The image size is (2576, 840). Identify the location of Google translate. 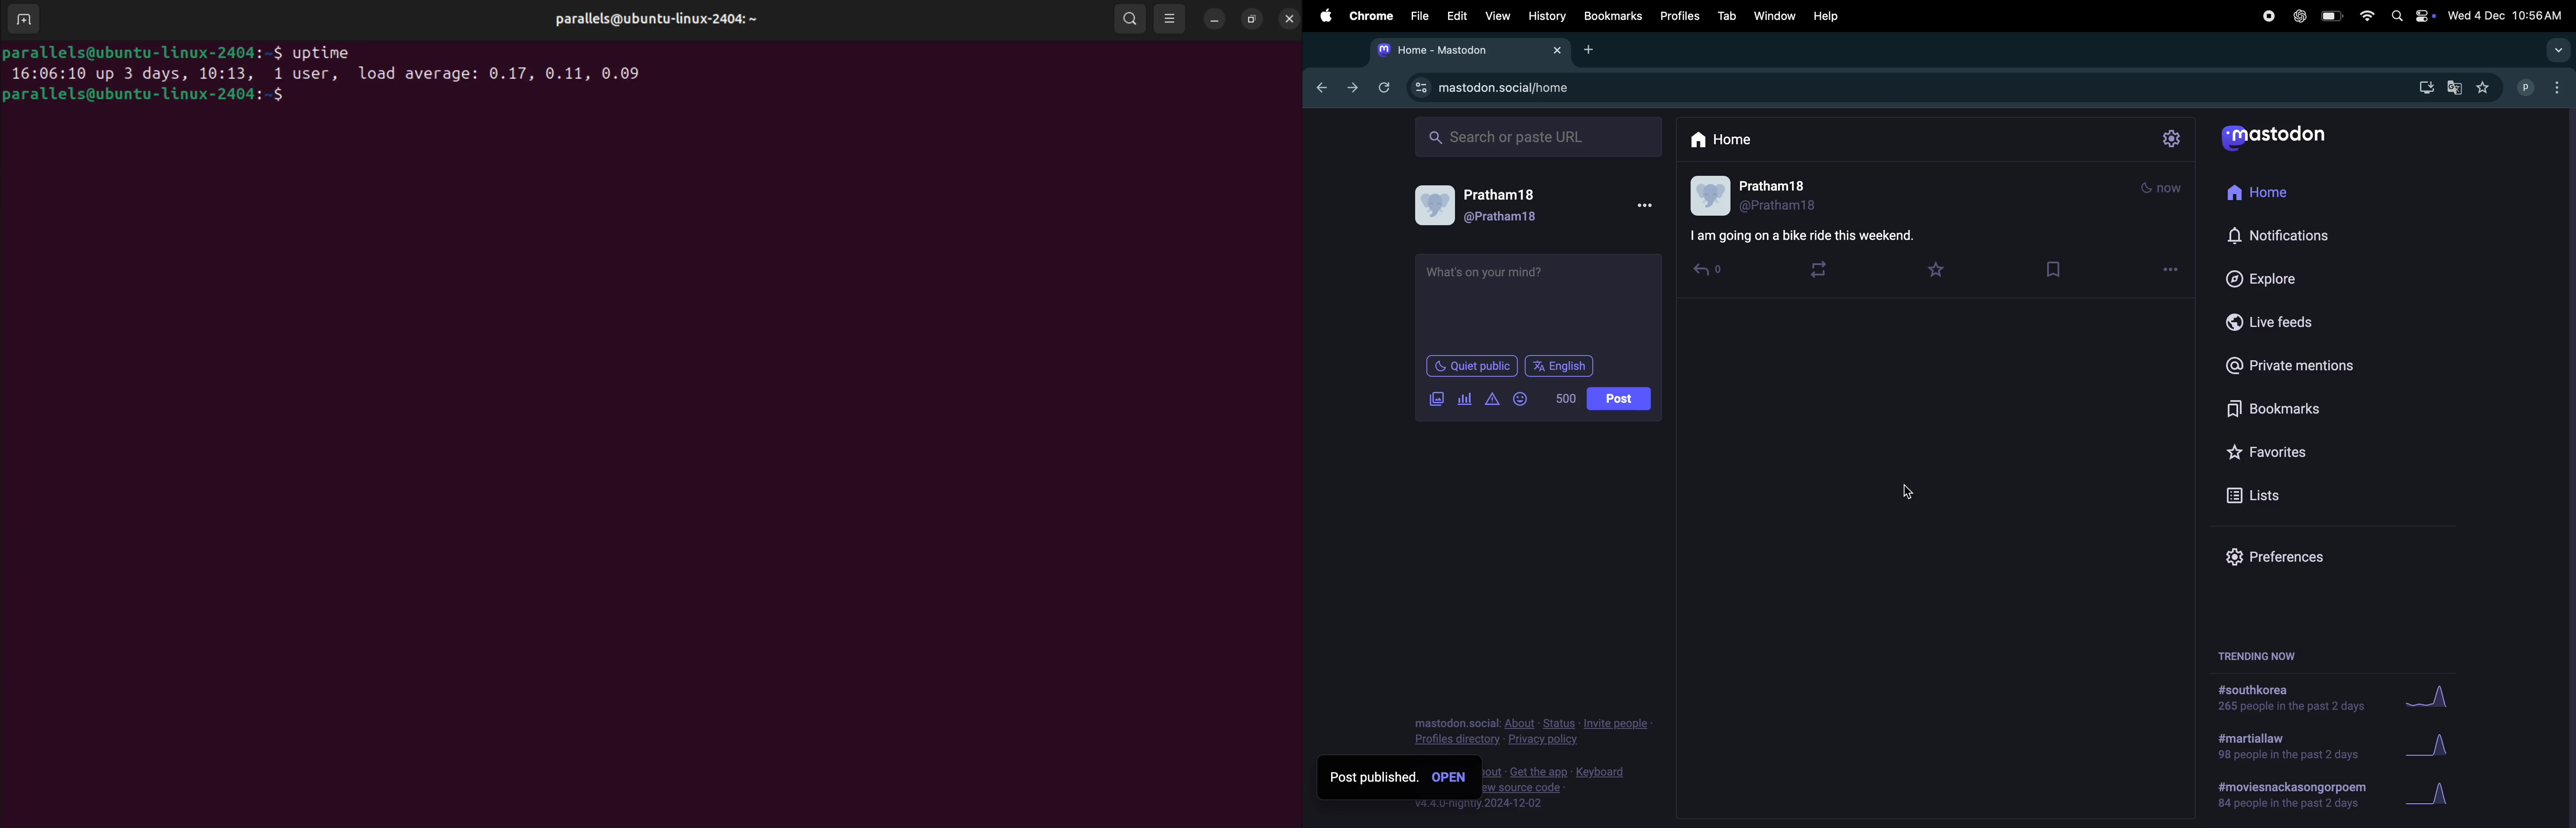
(2455, 86).